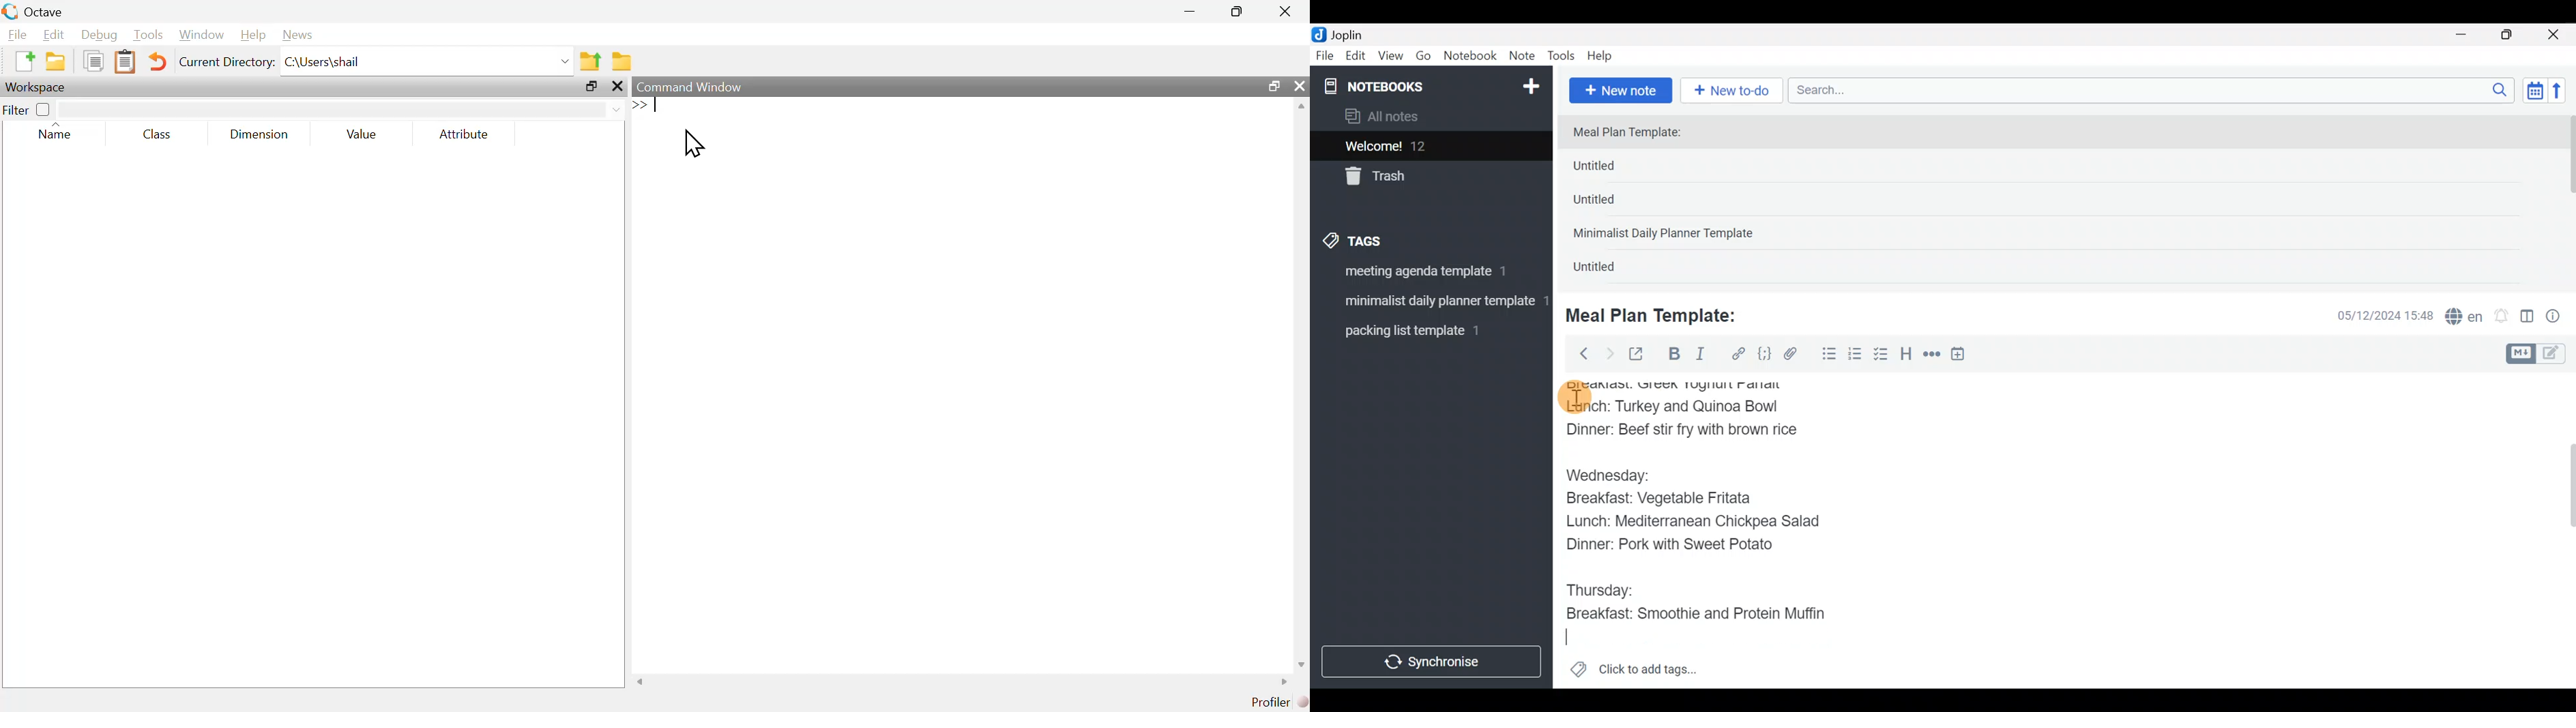 The image size is (2576, 728). What do you see at coordinates (2539, 352) in the screenshot?
I see `Toggle editors` at bounding box center [2539, 352].